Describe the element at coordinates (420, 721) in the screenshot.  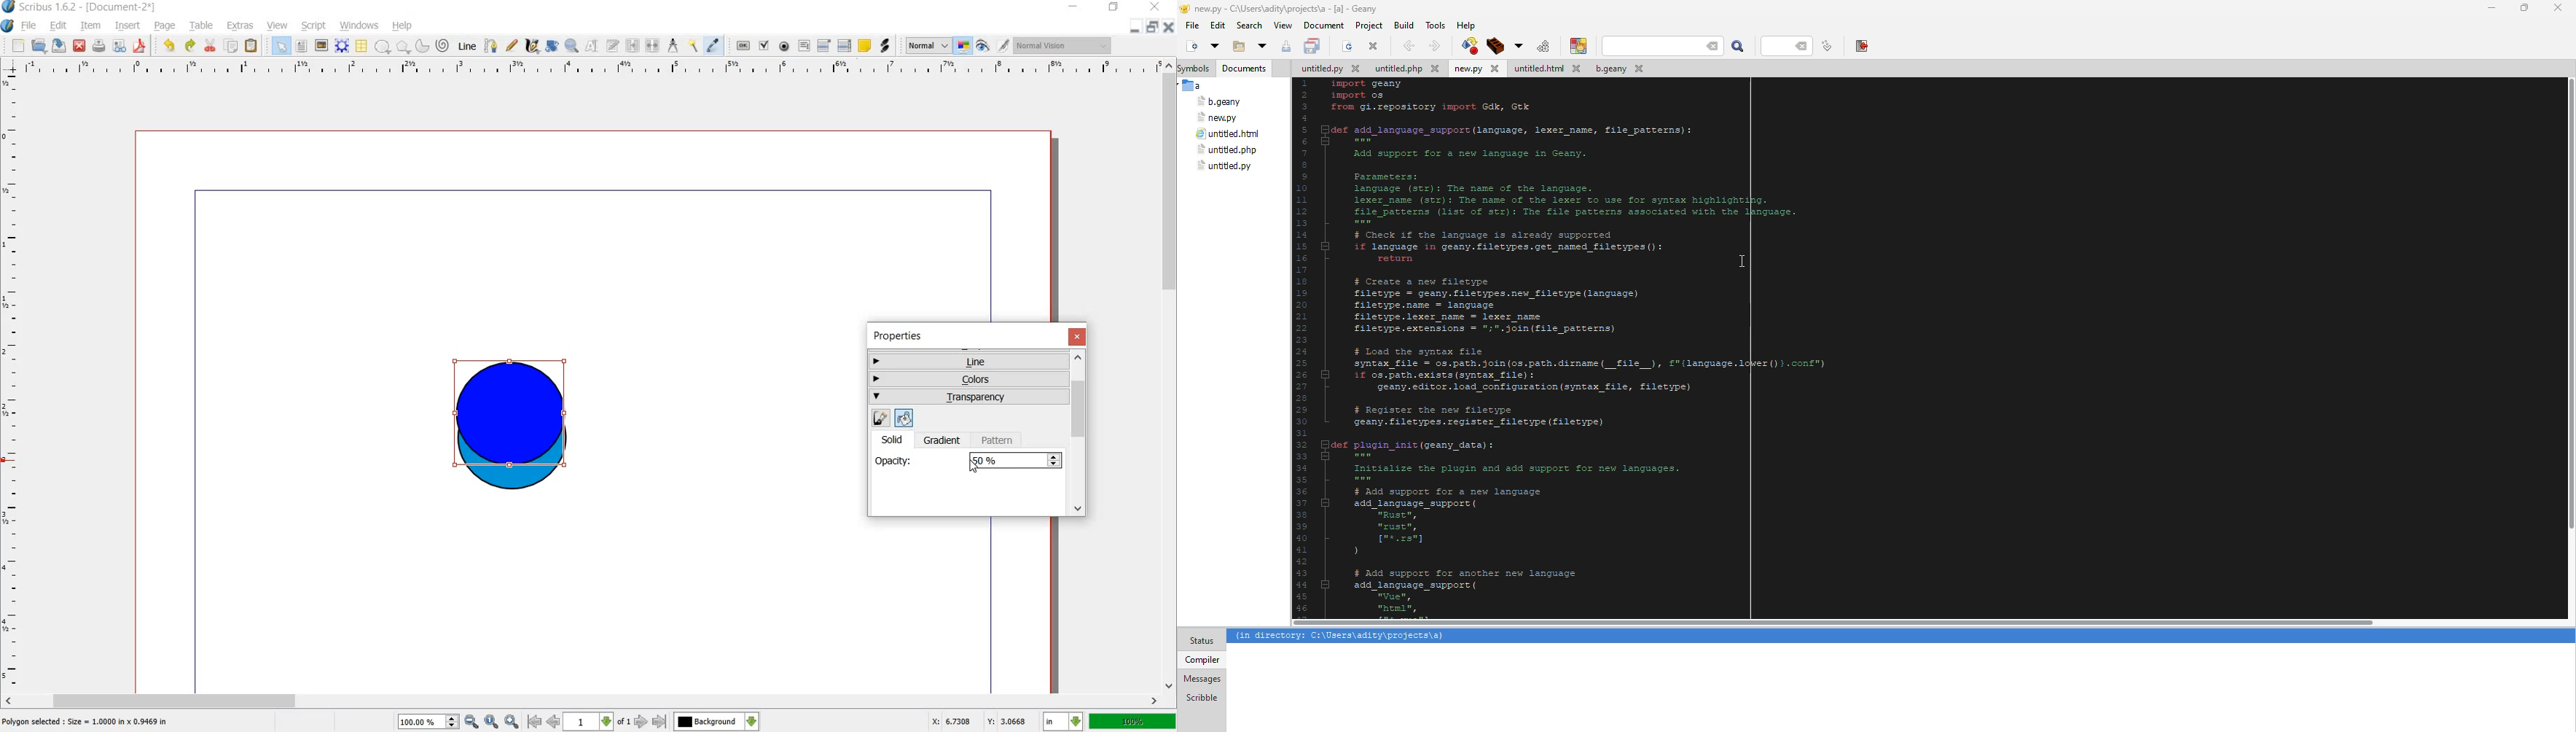
I see `100%` at that location.